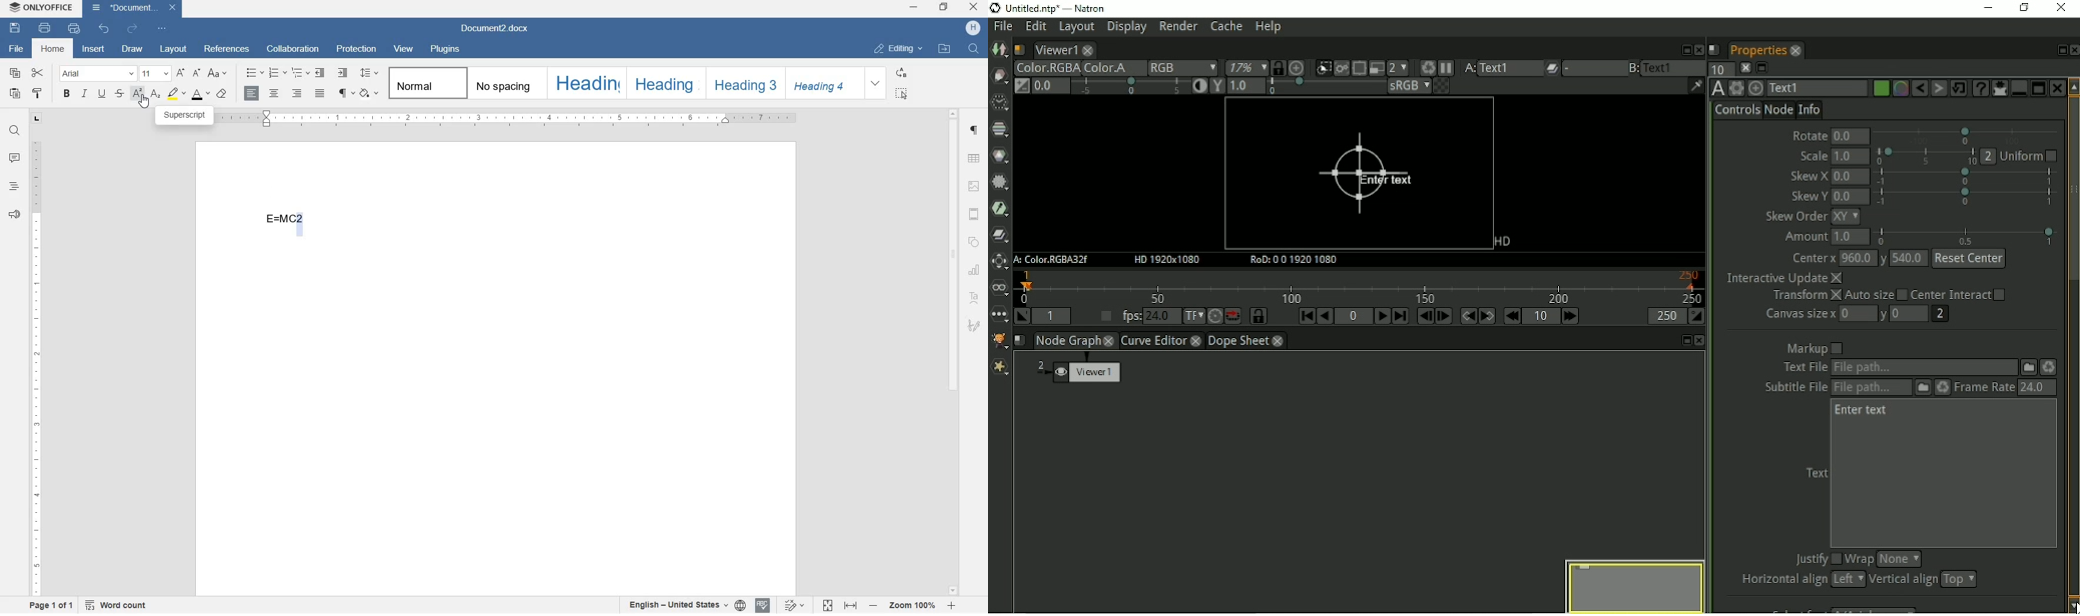 This screenshot has height=616, width=2100. I want to click on align center, so click(273, 93).